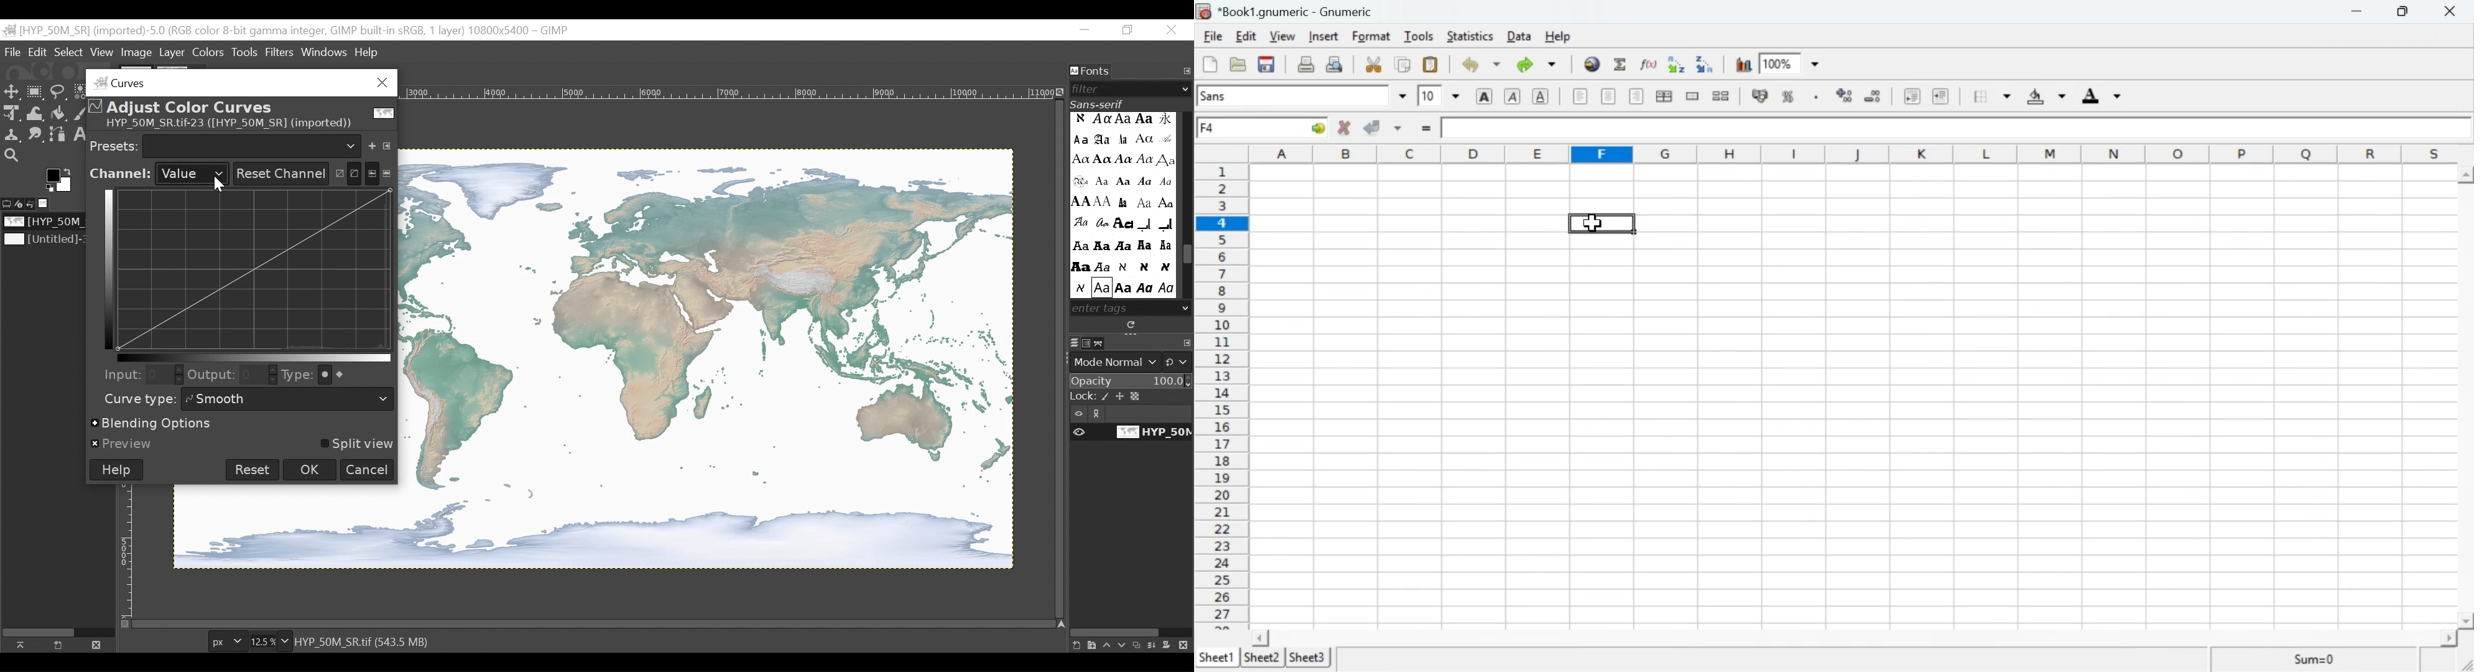  Describe the element at coordinates (2354, 12) in the screenshot. I see `Minimise` at that location.